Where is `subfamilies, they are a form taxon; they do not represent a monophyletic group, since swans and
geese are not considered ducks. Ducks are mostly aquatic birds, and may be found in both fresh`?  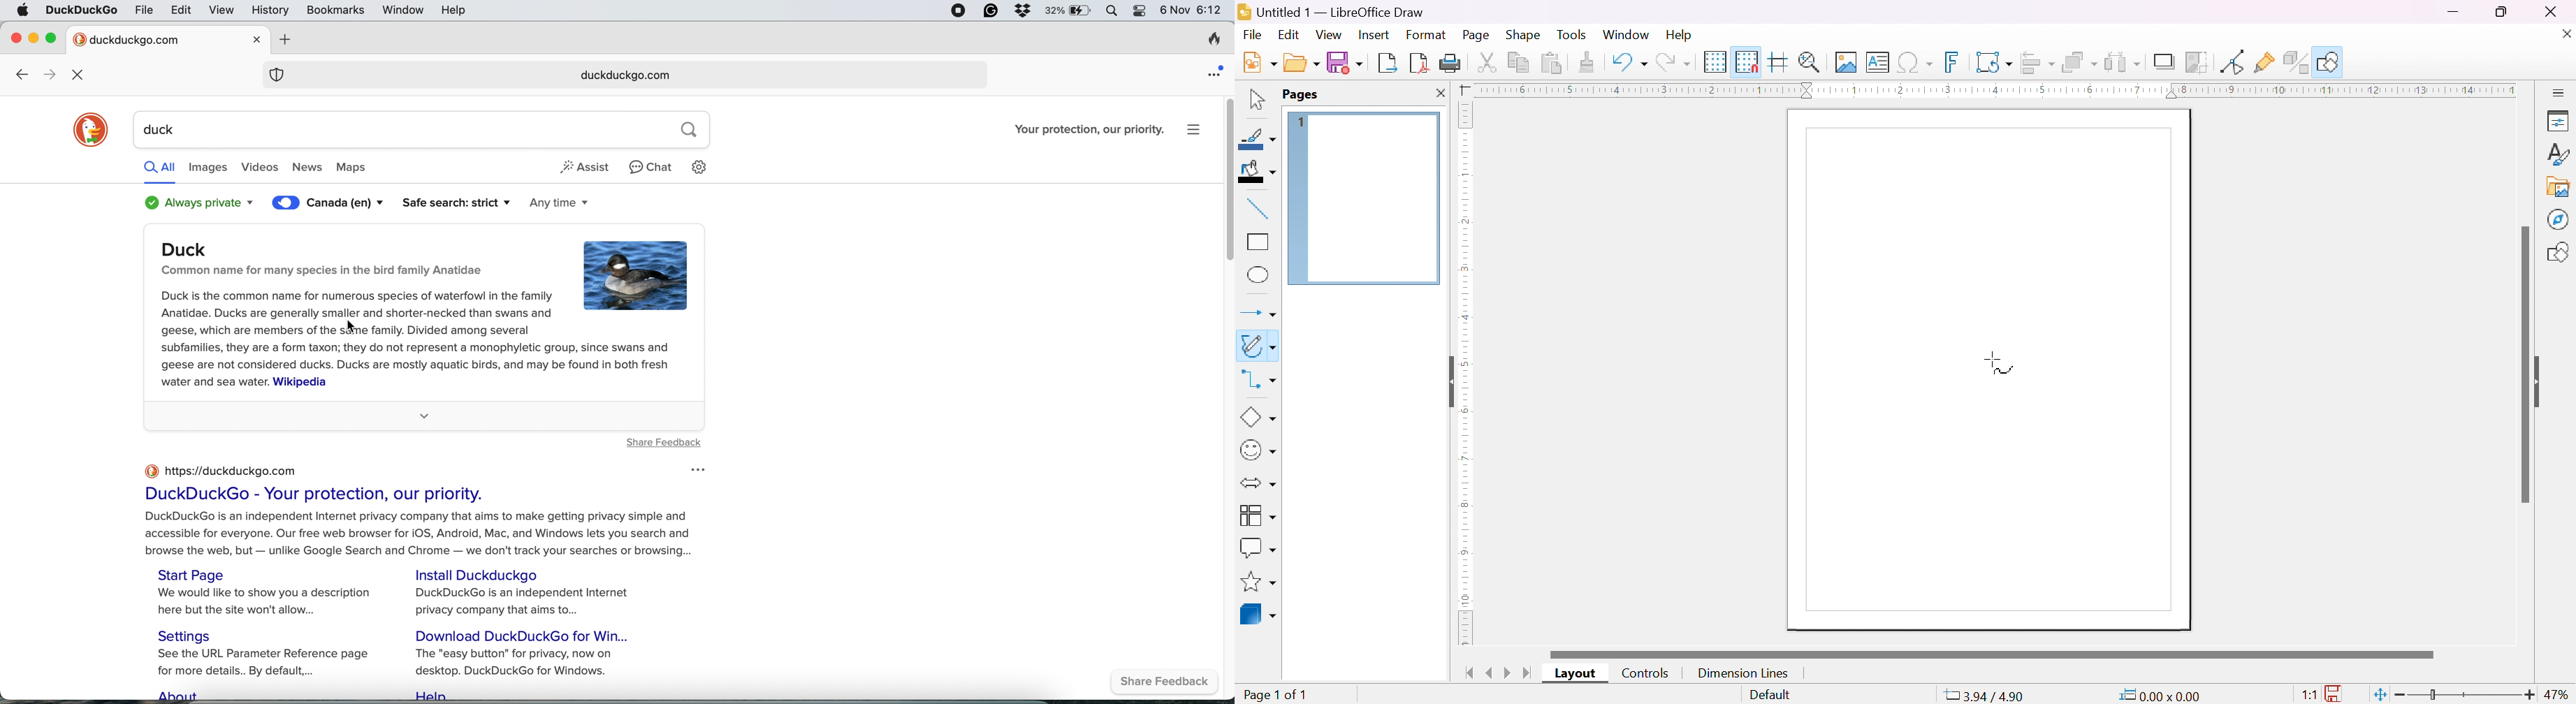 subfamilies, they are a form taxon; they do not represent a monophyletic group, since swans and
geese are not considered ducks. Ducks are mostly aquatic birds, and may be found in both fresh is located at coordinates (420, 355).